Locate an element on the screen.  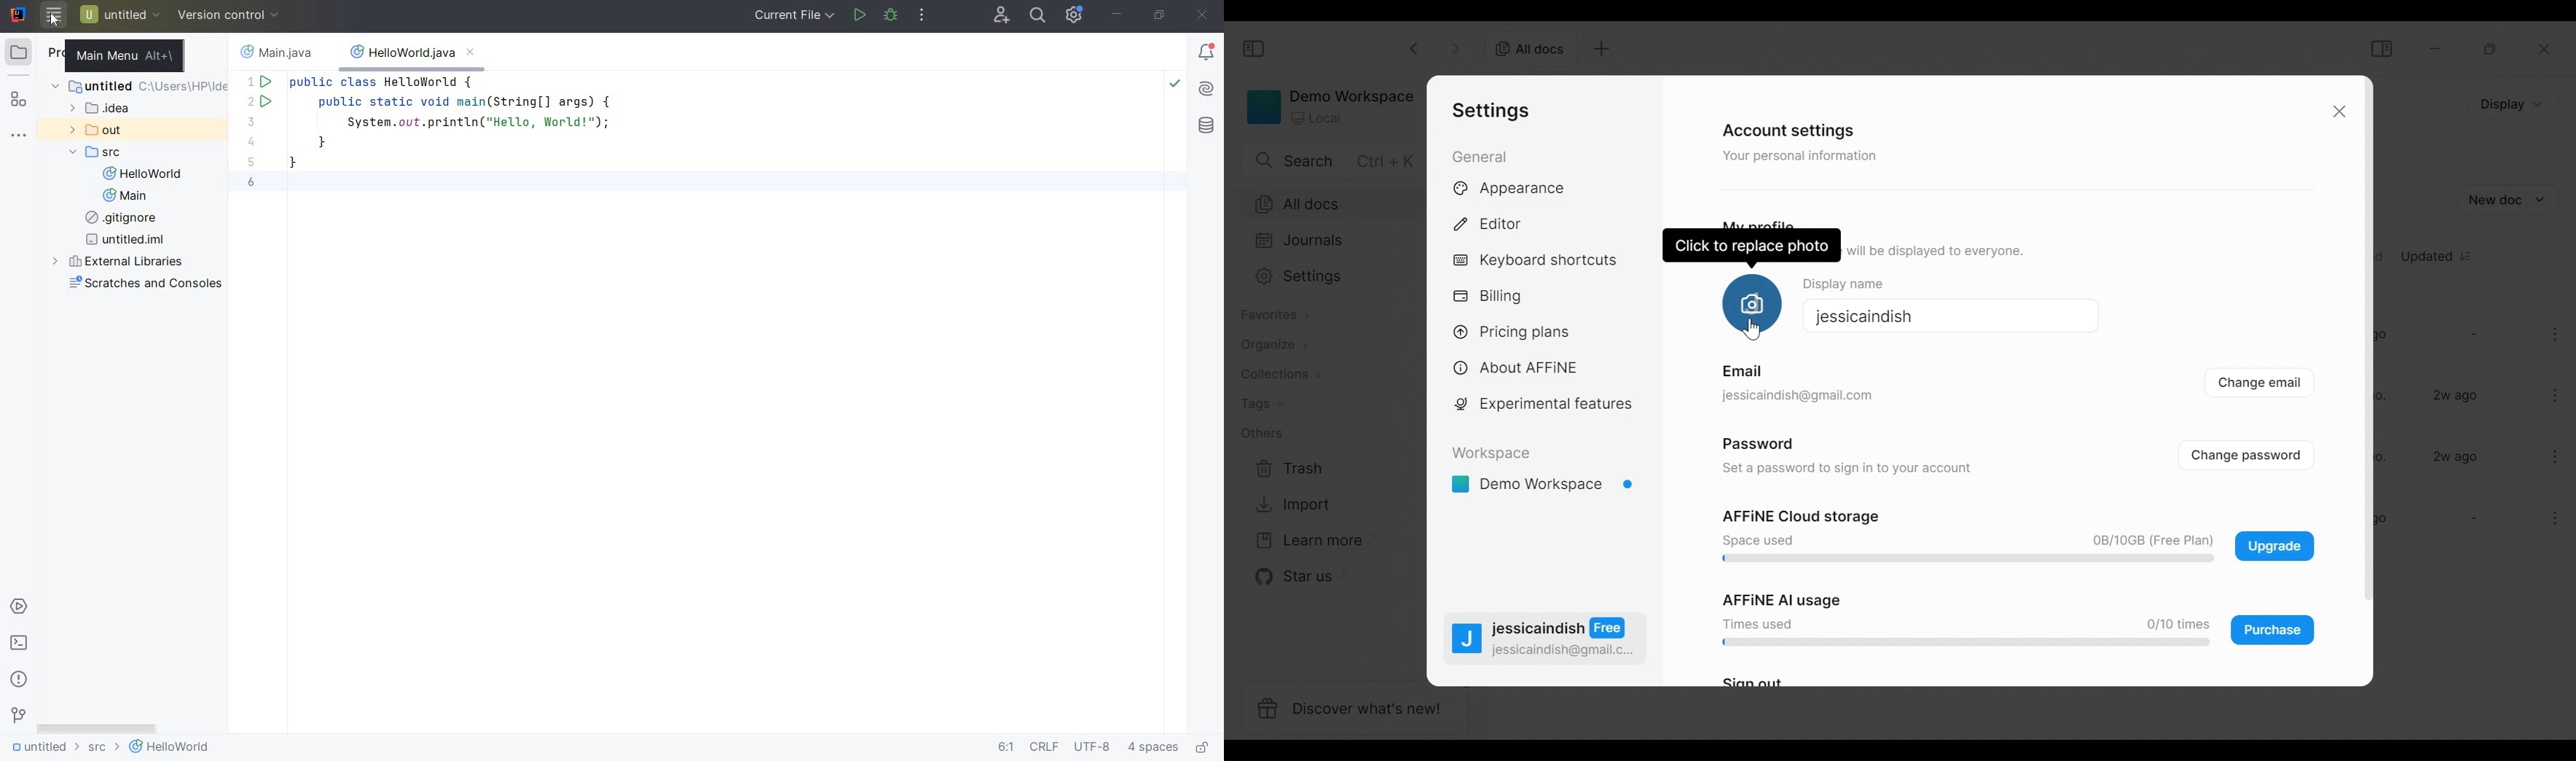
Password is located at coordinates (1758, 442).